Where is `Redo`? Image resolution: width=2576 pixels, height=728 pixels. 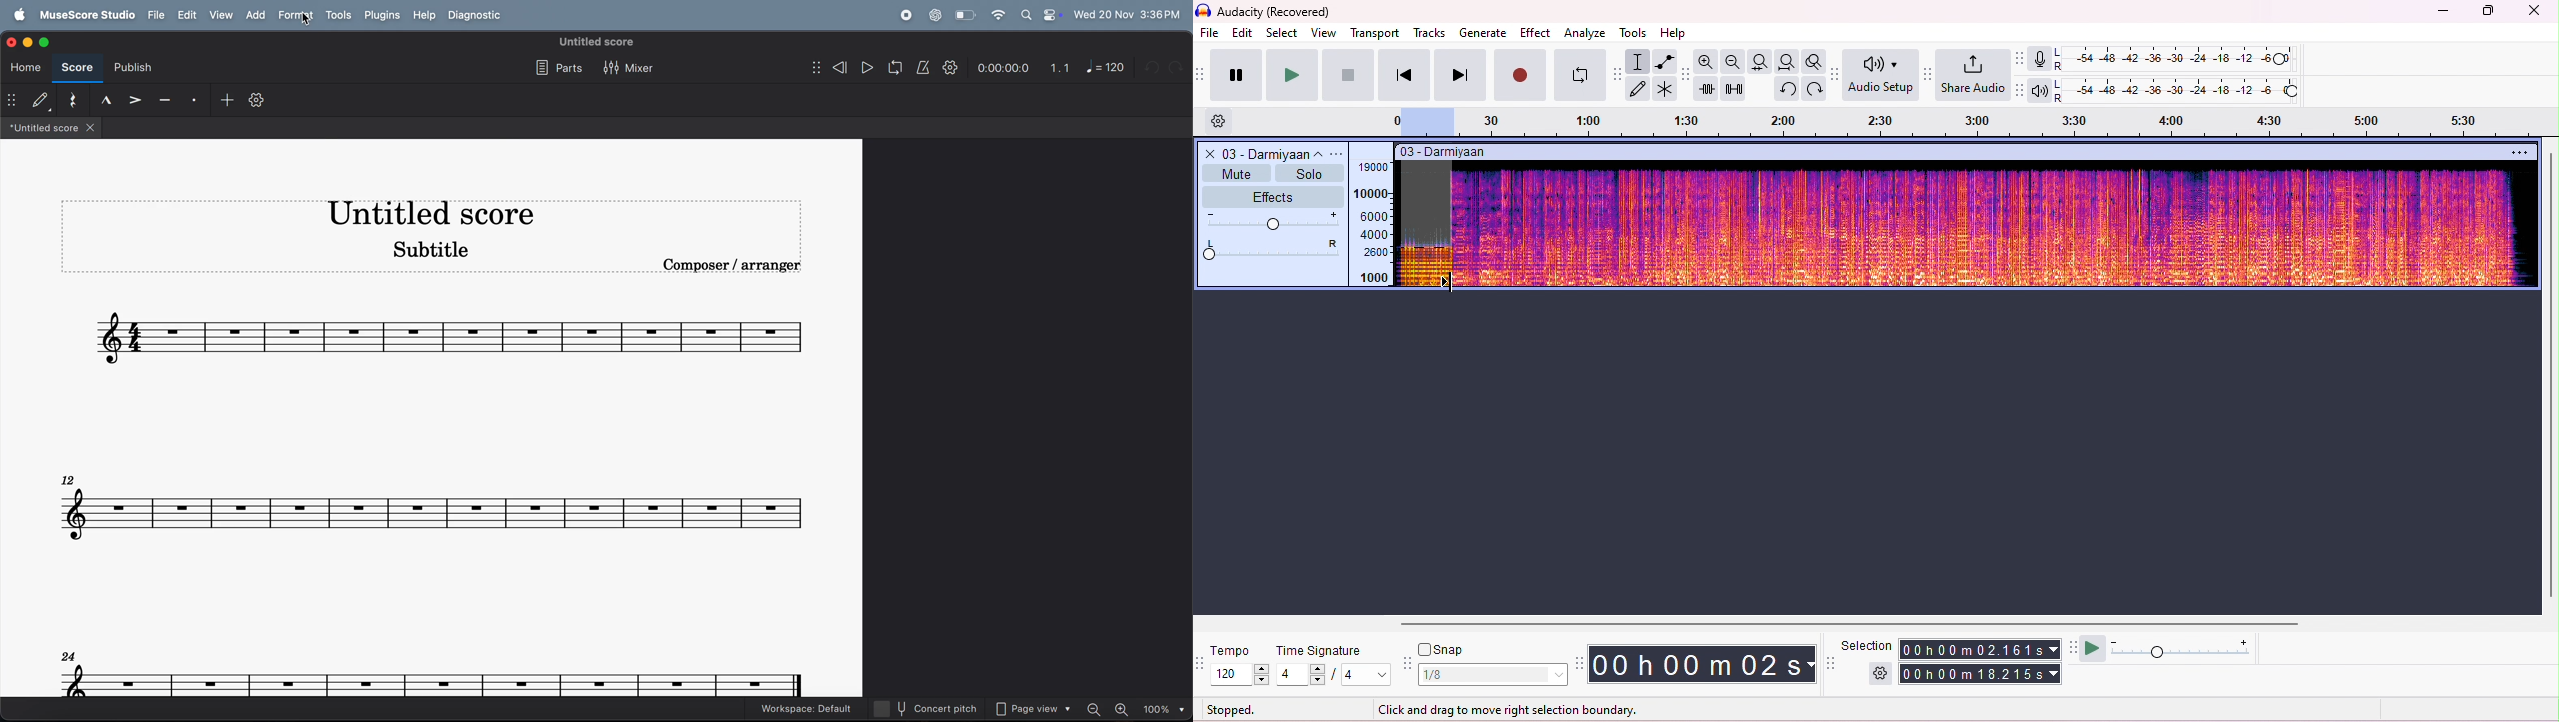
Redo is located at coordinates (1180, 67).